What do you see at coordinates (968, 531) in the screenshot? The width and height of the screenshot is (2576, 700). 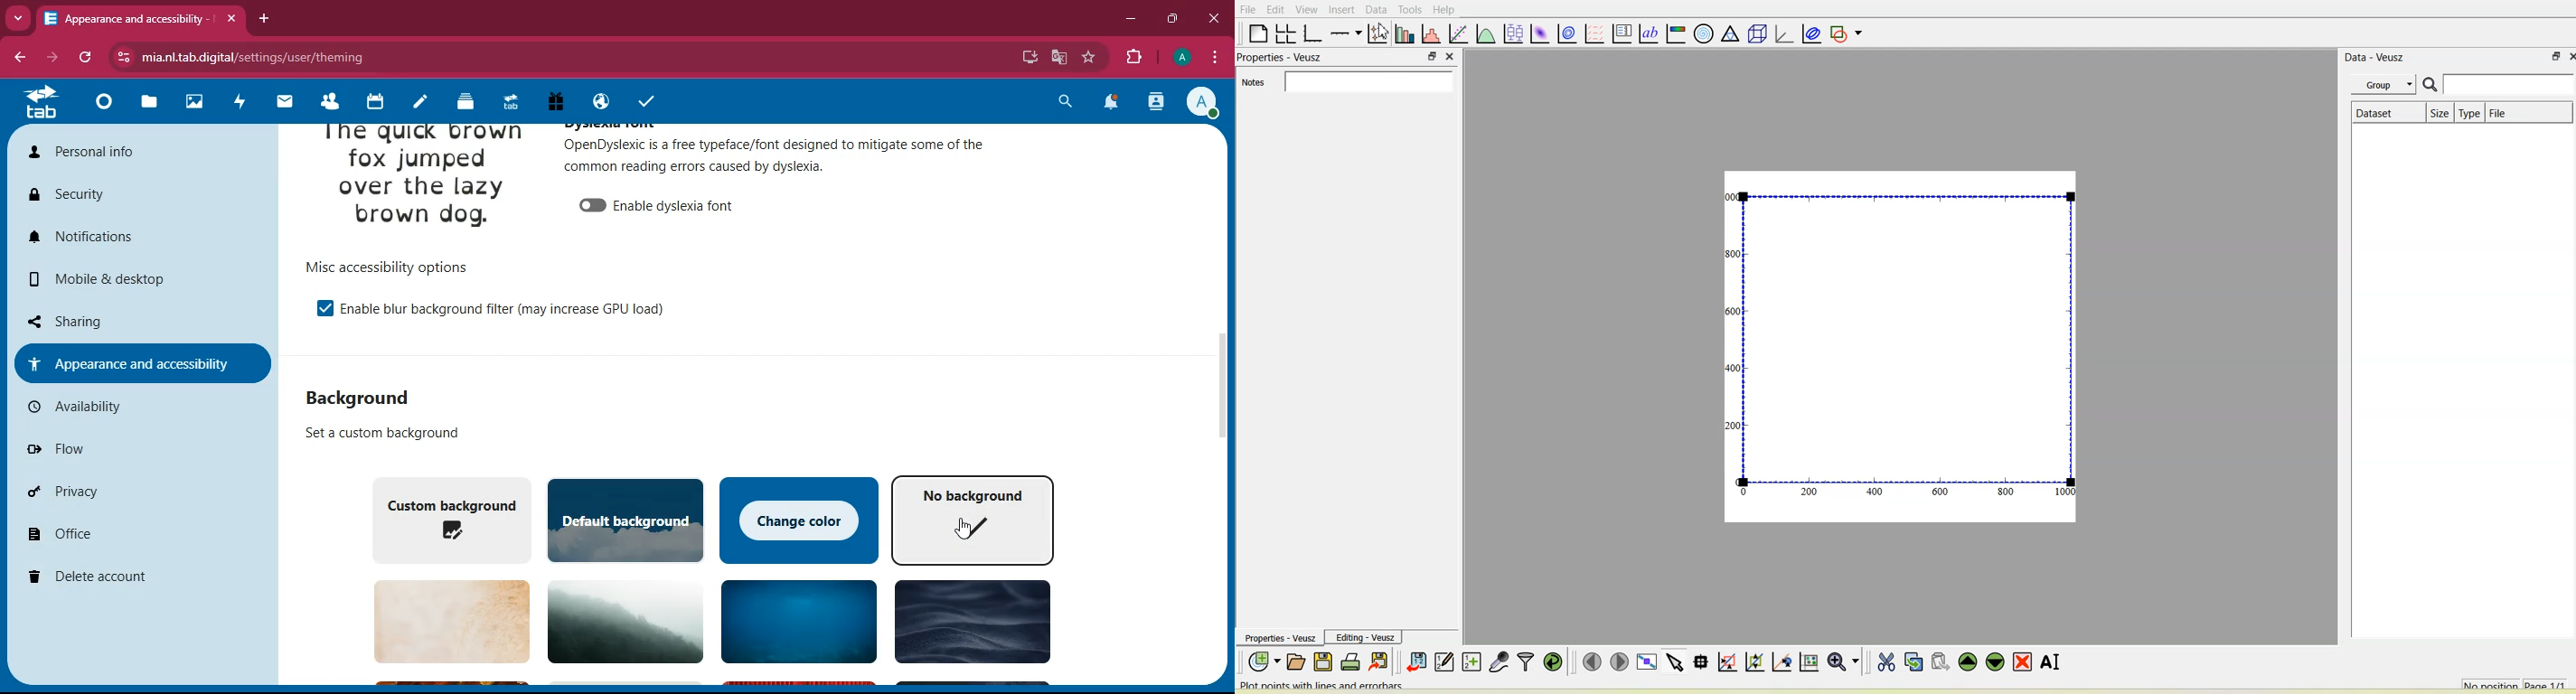 I see `cursor` at bounding box center [968, 531].